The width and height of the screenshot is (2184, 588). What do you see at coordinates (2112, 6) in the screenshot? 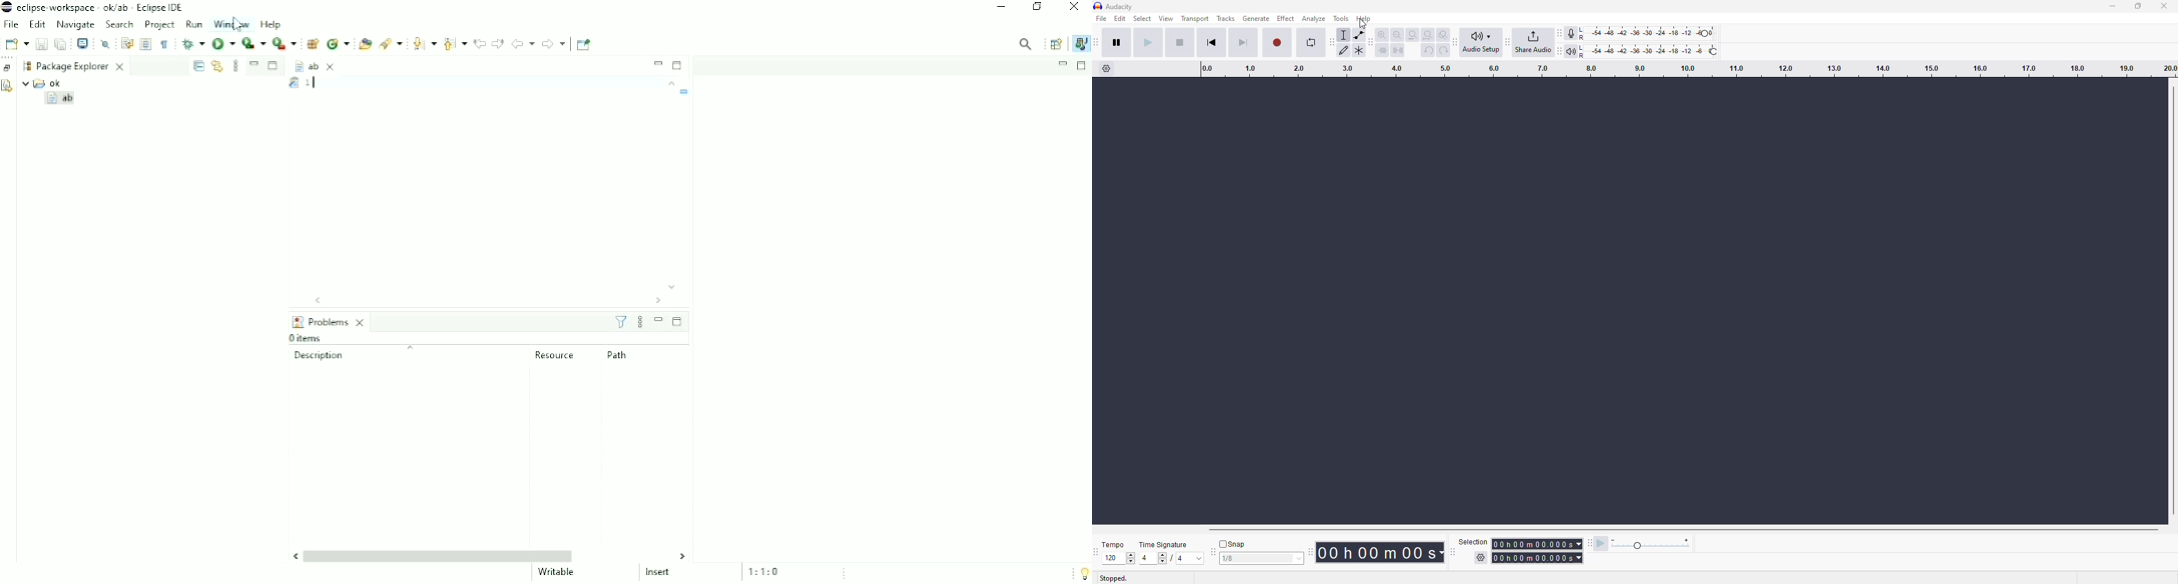
I see `minimize` at bounding box center [2112, 6].